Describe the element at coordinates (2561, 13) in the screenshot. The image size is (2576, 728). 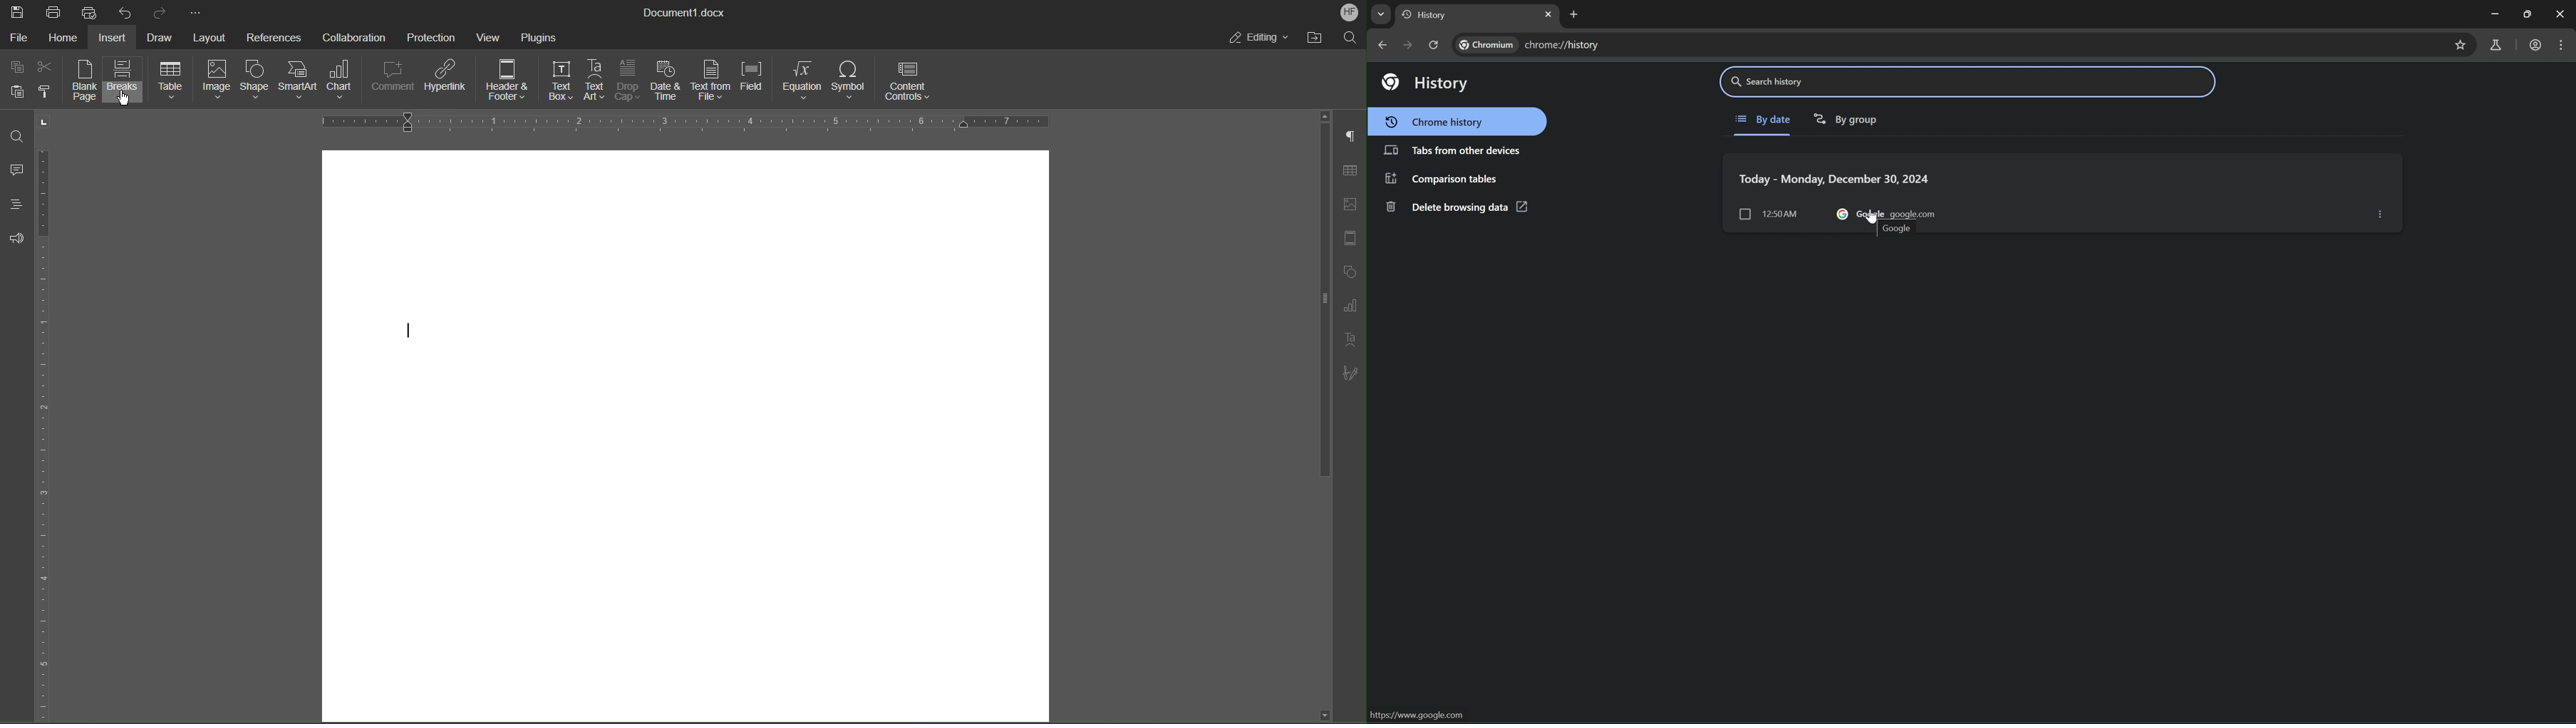
I see `close` at that location.